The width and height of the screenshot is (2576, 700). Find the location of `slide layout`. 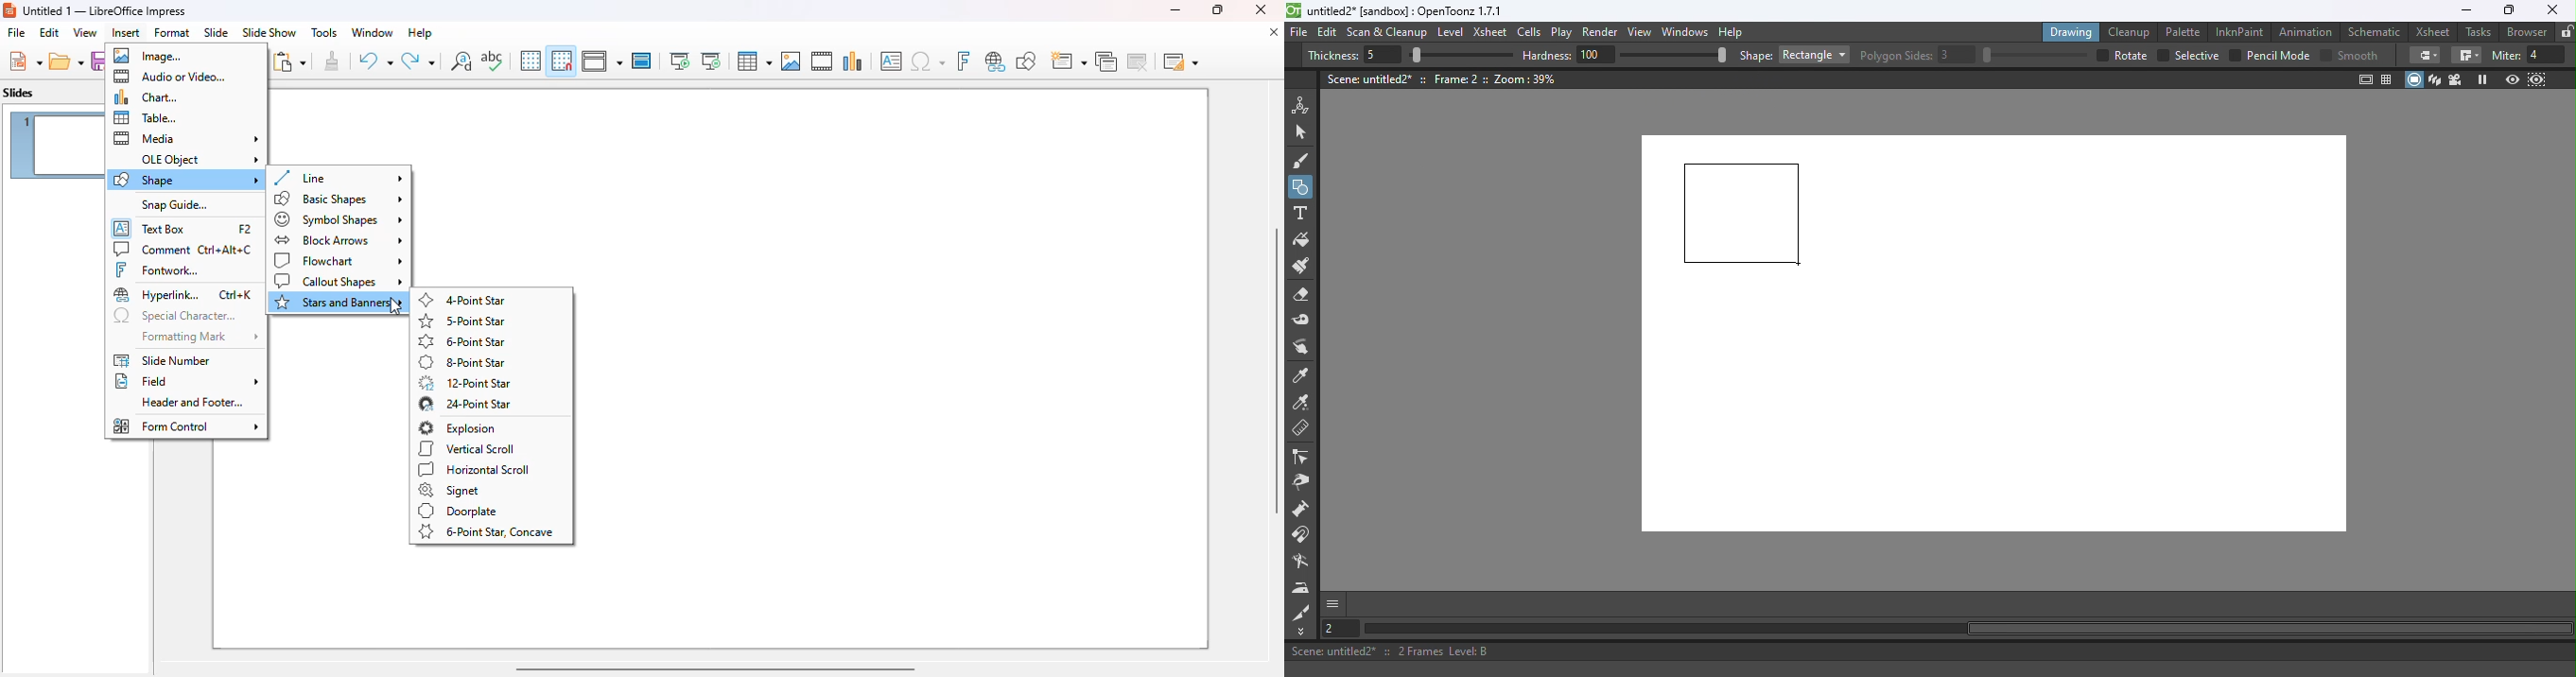

slide layout is located at coordinates (1181, 61).